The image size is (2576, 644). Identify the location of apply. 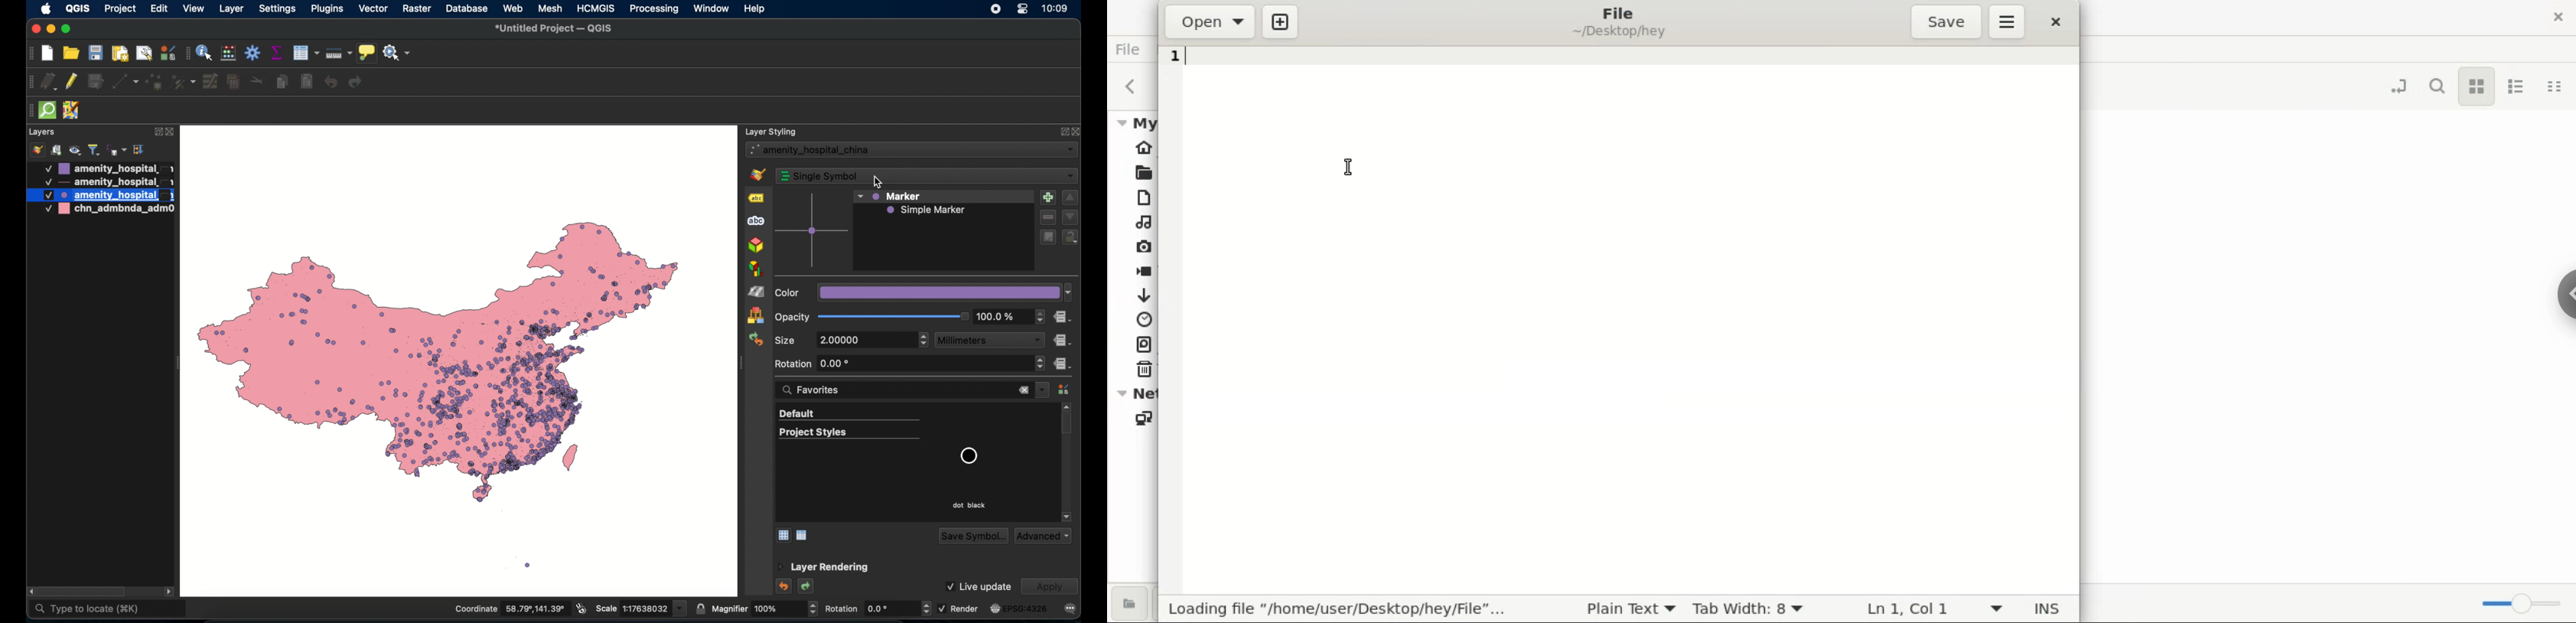
(1049, 586).